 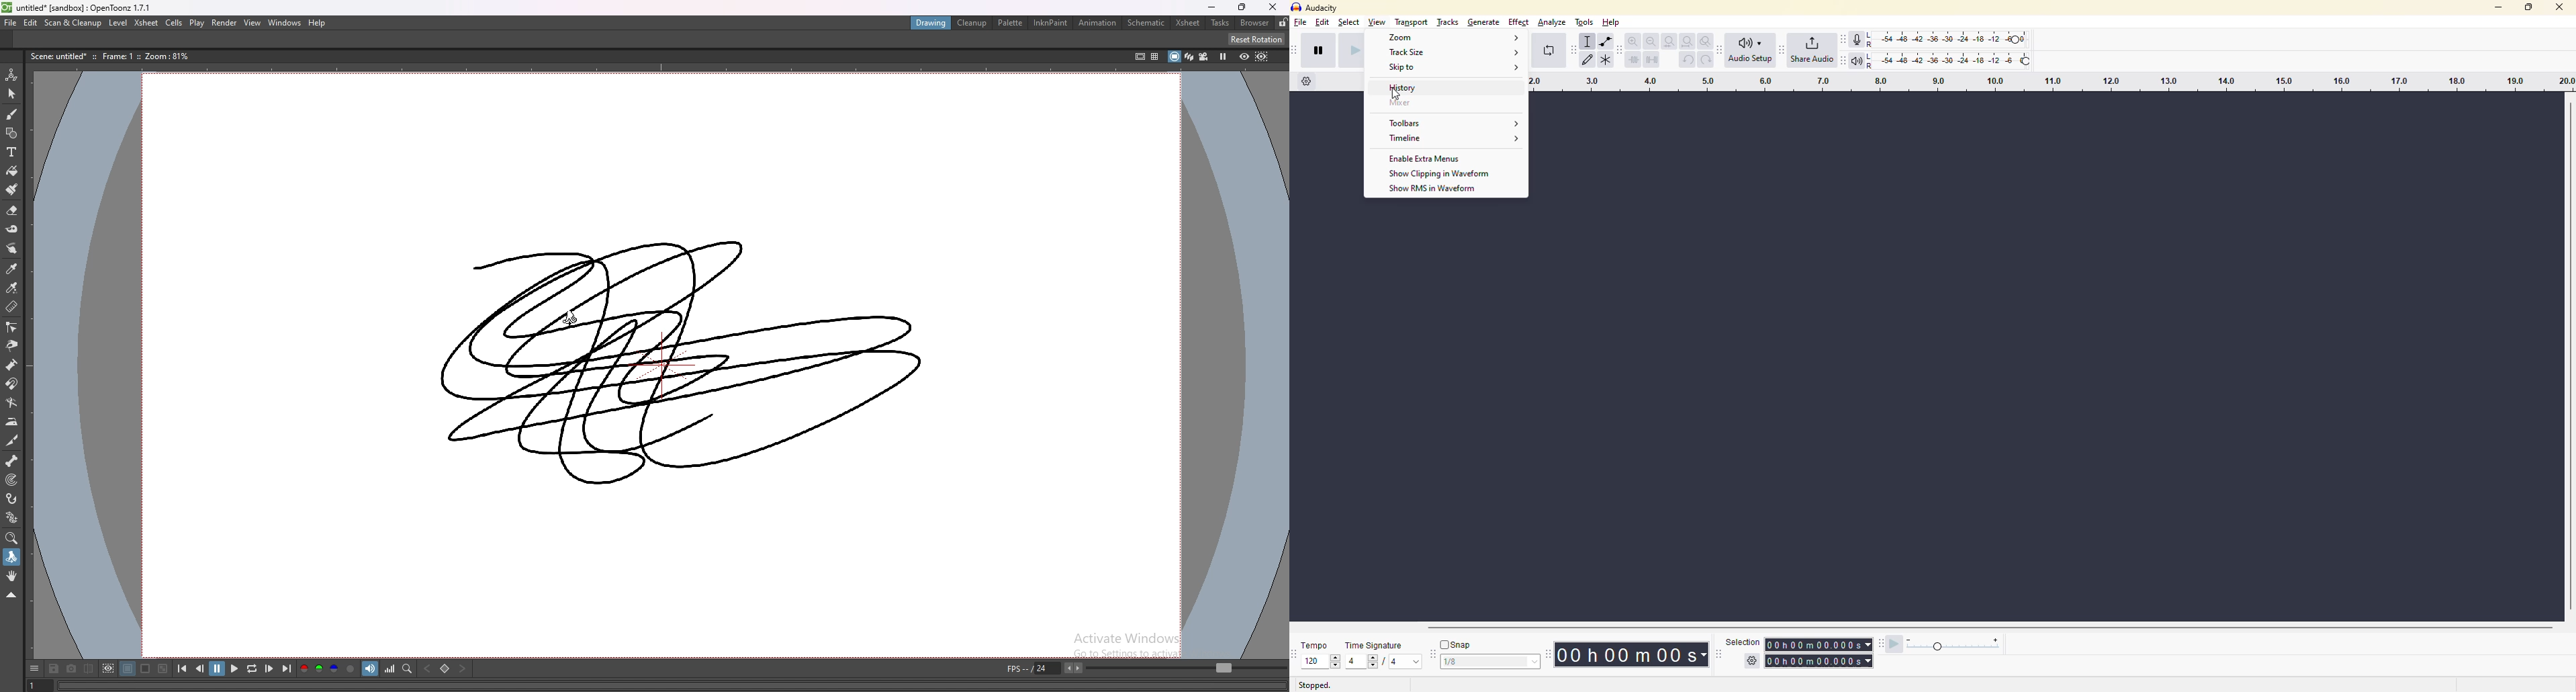 What do you see at coordinates (1301, 26) in the screenshot?
I see `file` at bounding box center [1301, 26].